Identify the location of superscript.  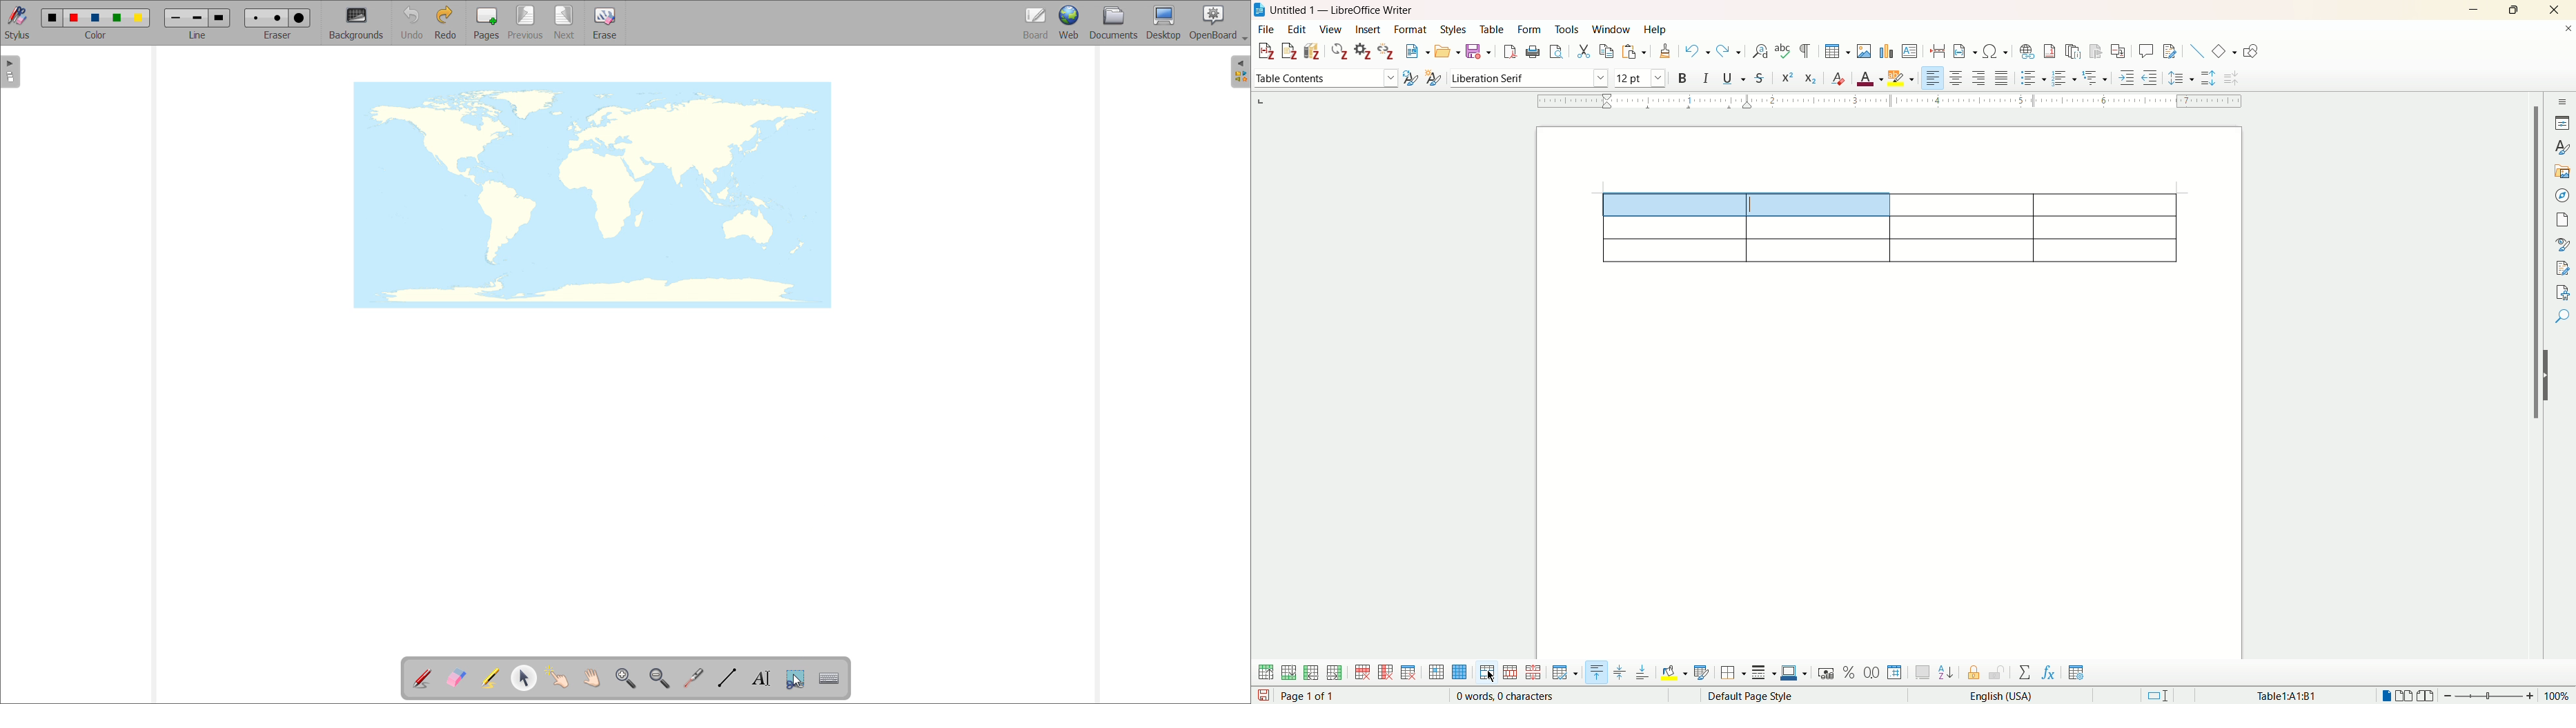
(1787, 78).